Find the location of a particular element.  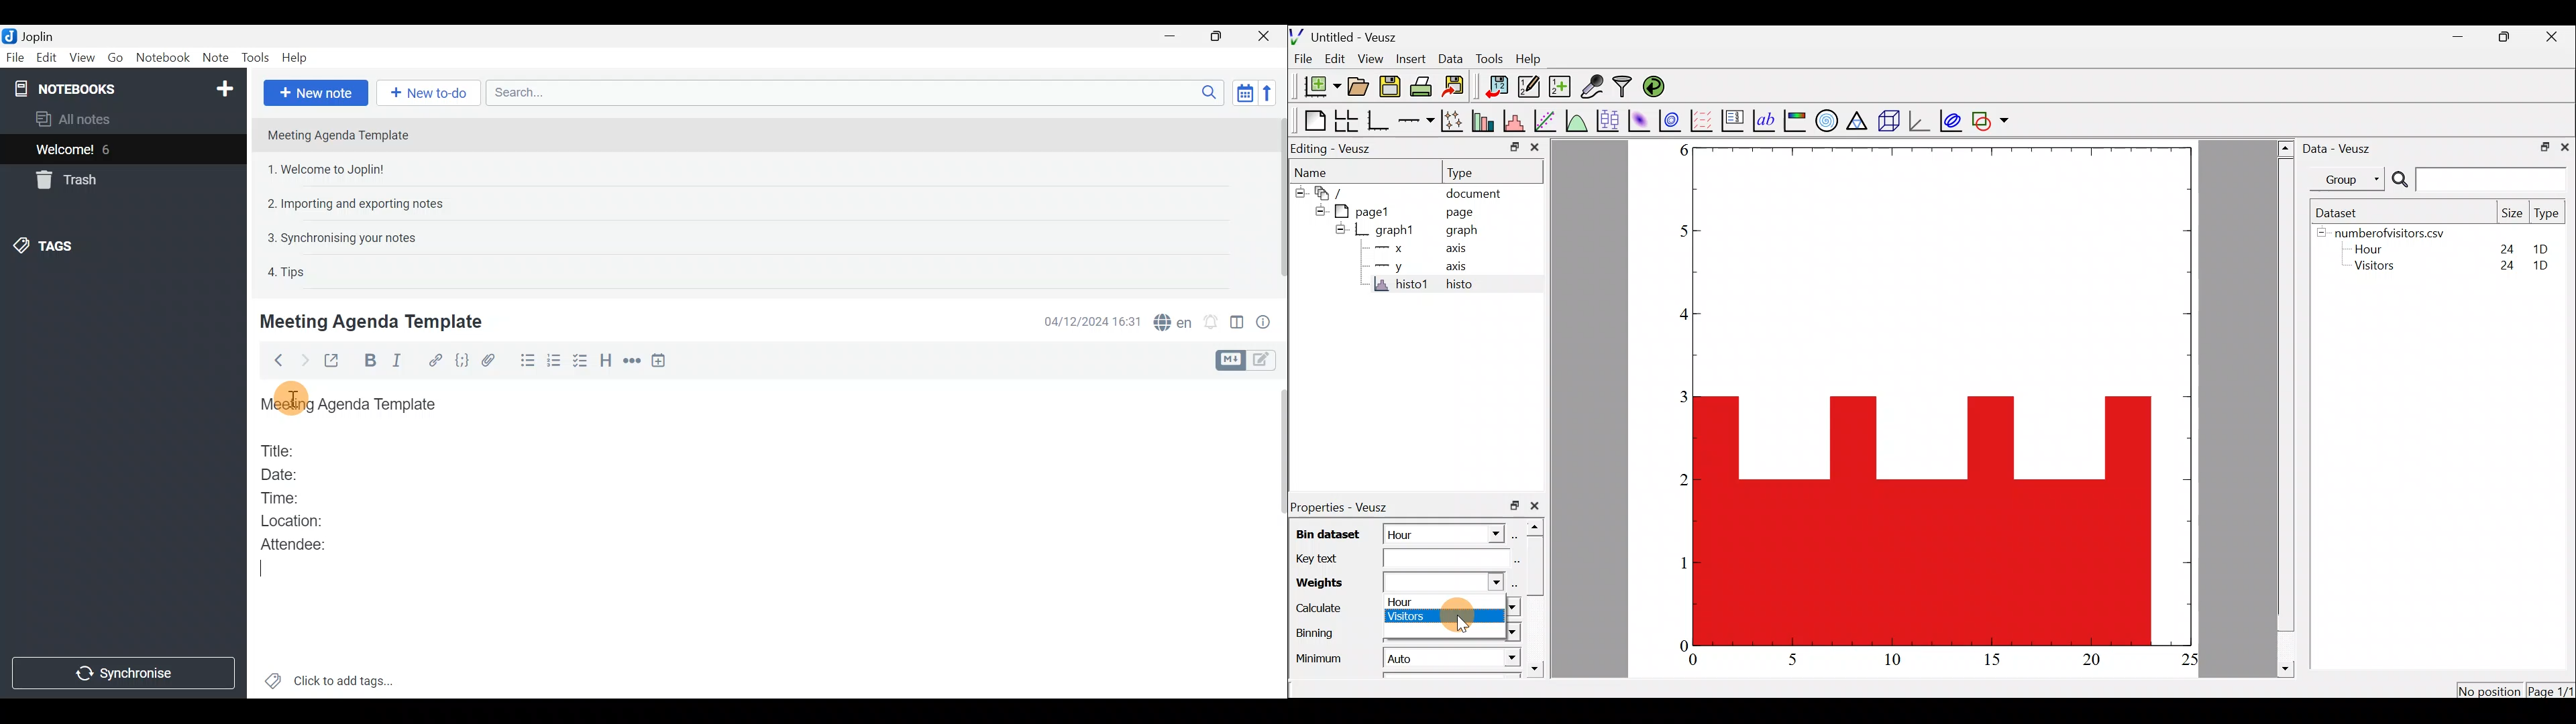

3. Synchronising your notes is located at coordinates (341, 237).